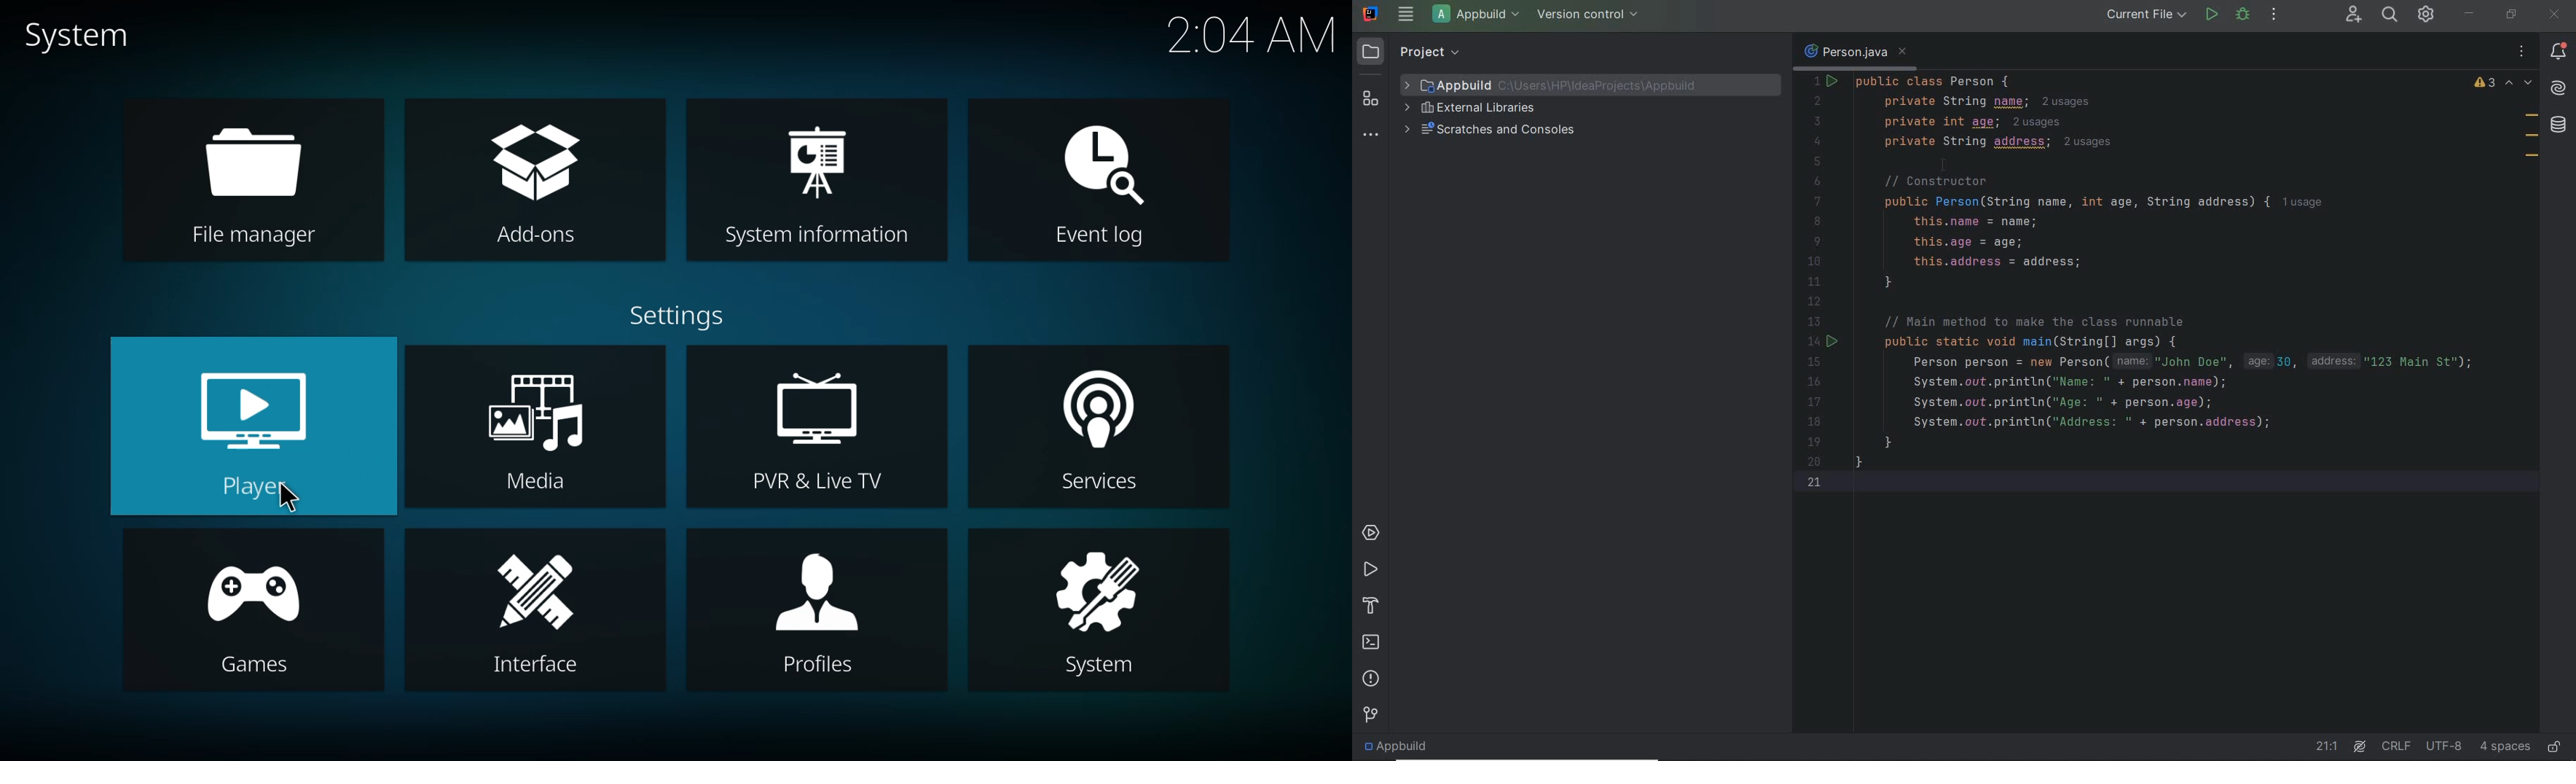  What do you see at coordinates (256, 182) in the screenshot?
I see `file manager` at bounding box center [256, 182].